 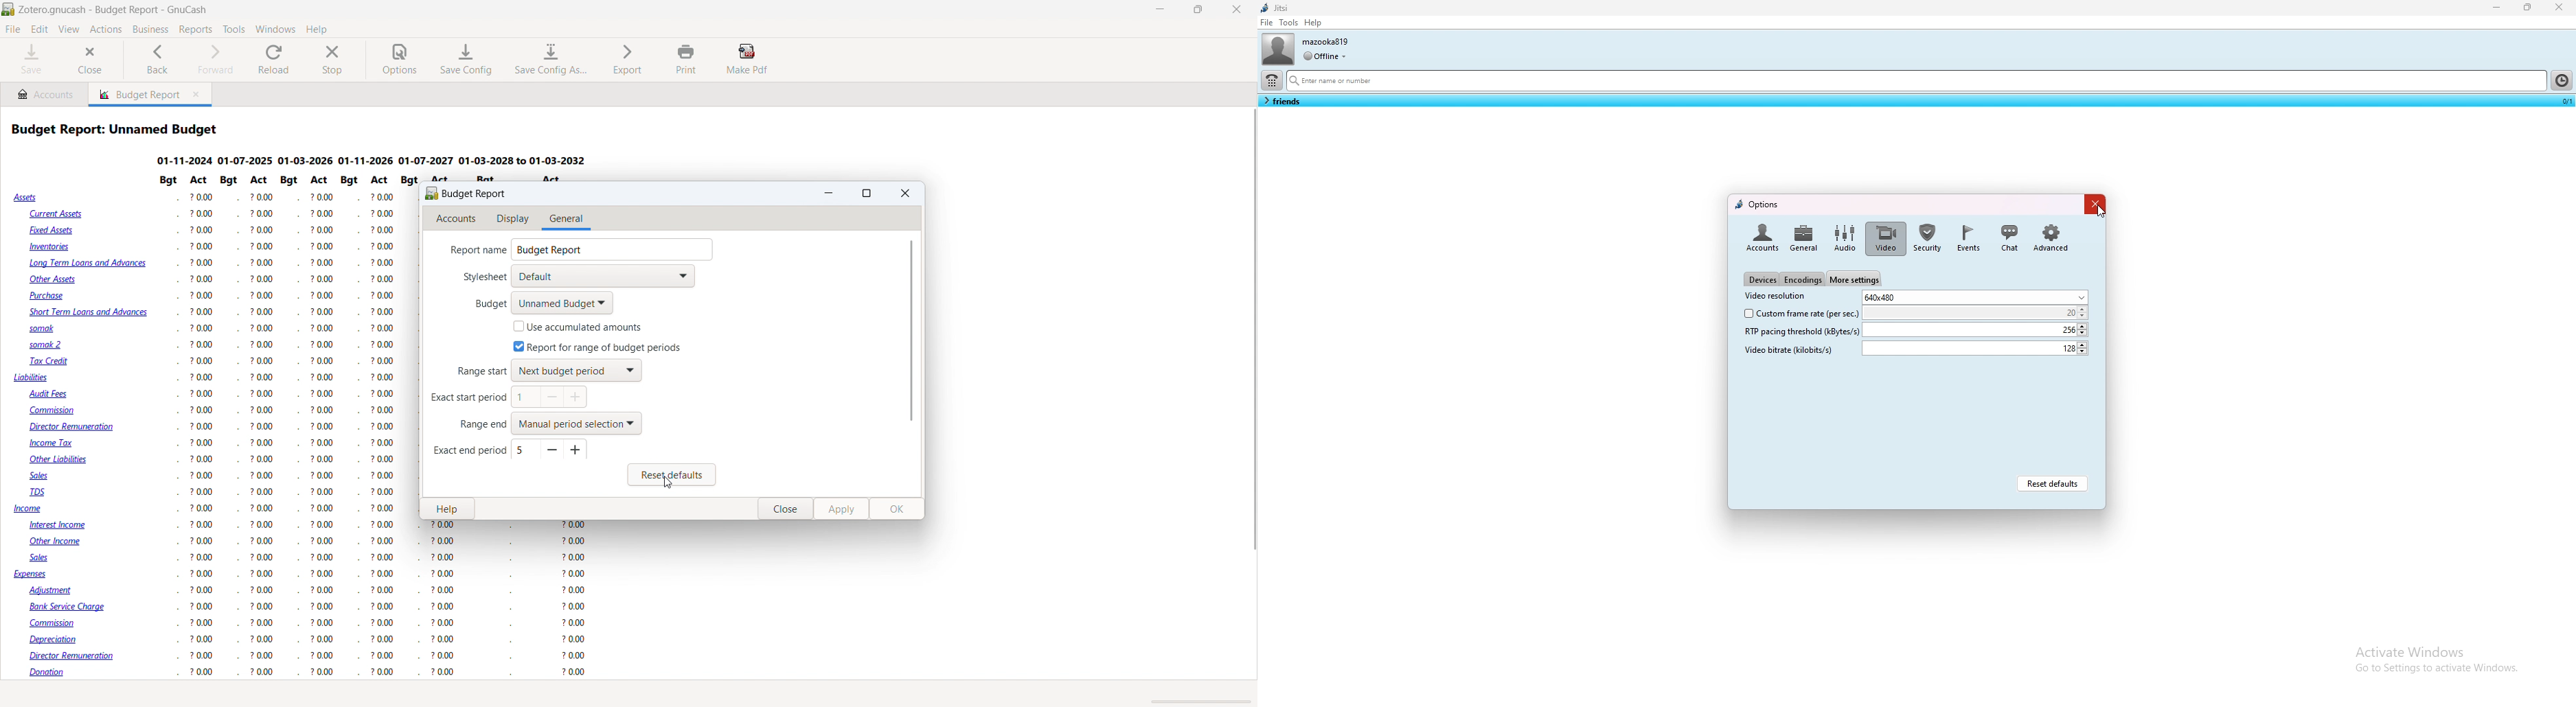 I want to click on search bar, so click(x=1915, y=82).